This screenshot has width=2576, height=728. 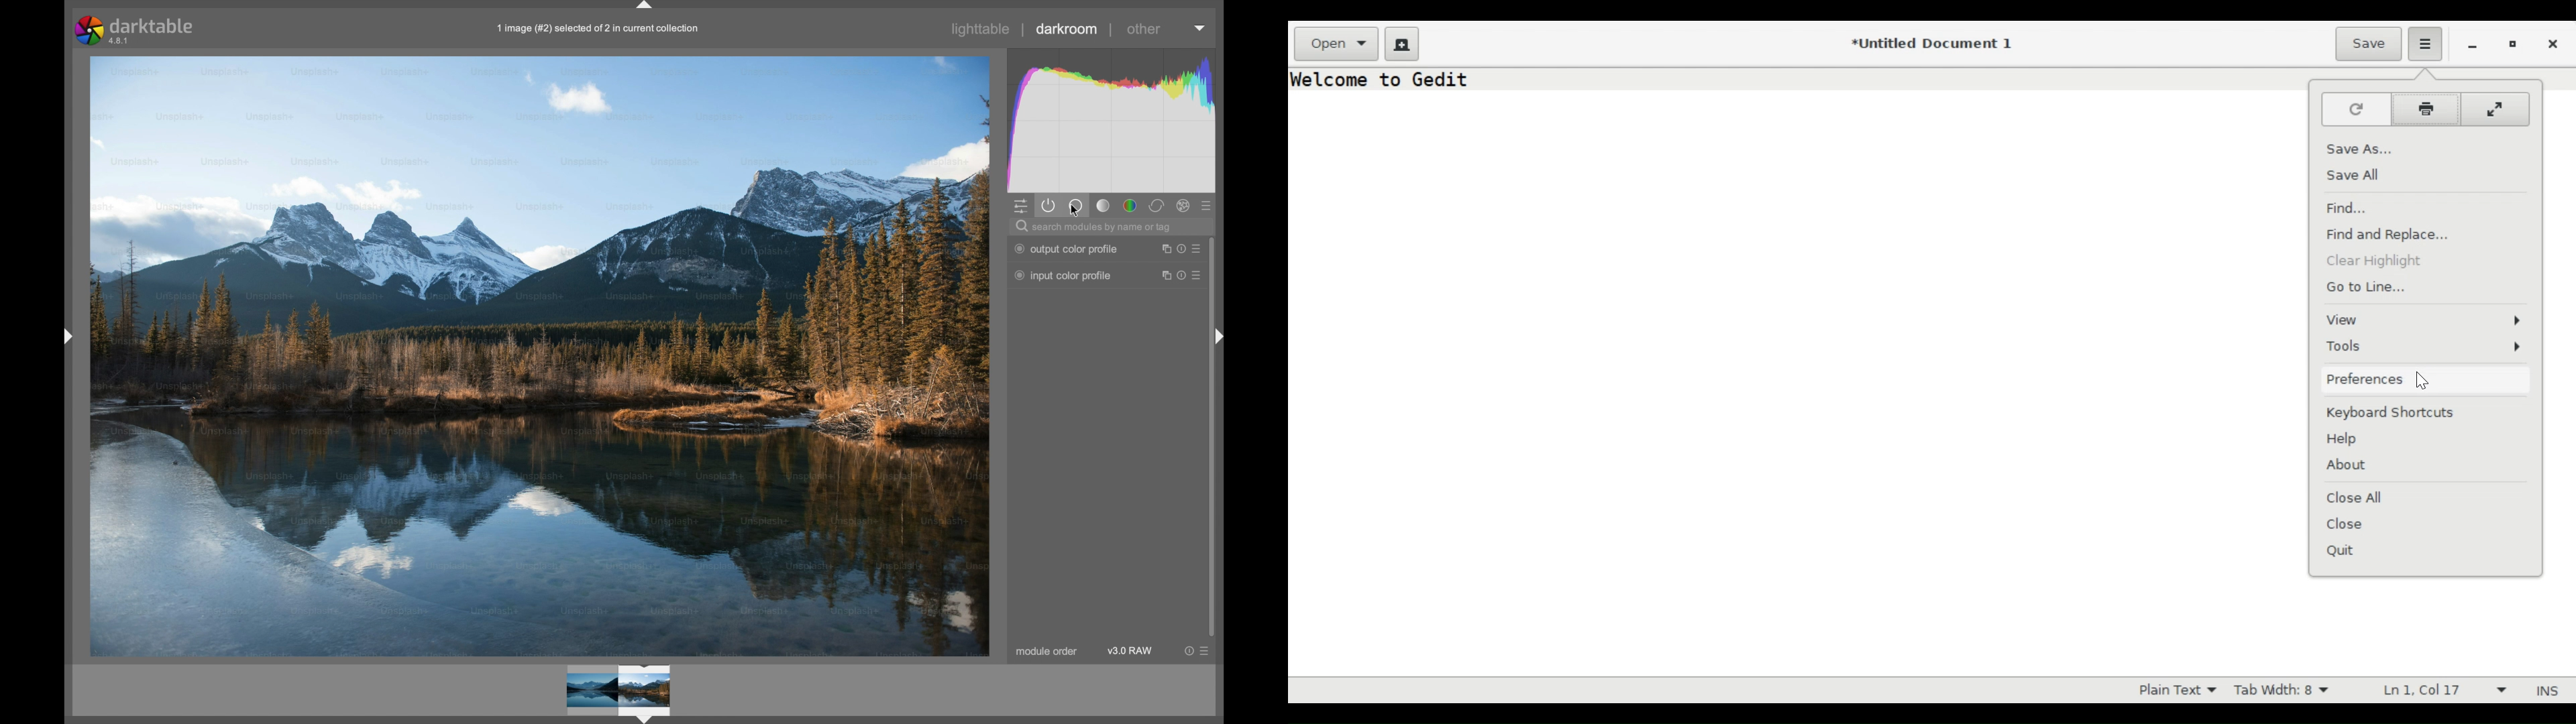 I want to click on instance, so click(x=1163, y=248).